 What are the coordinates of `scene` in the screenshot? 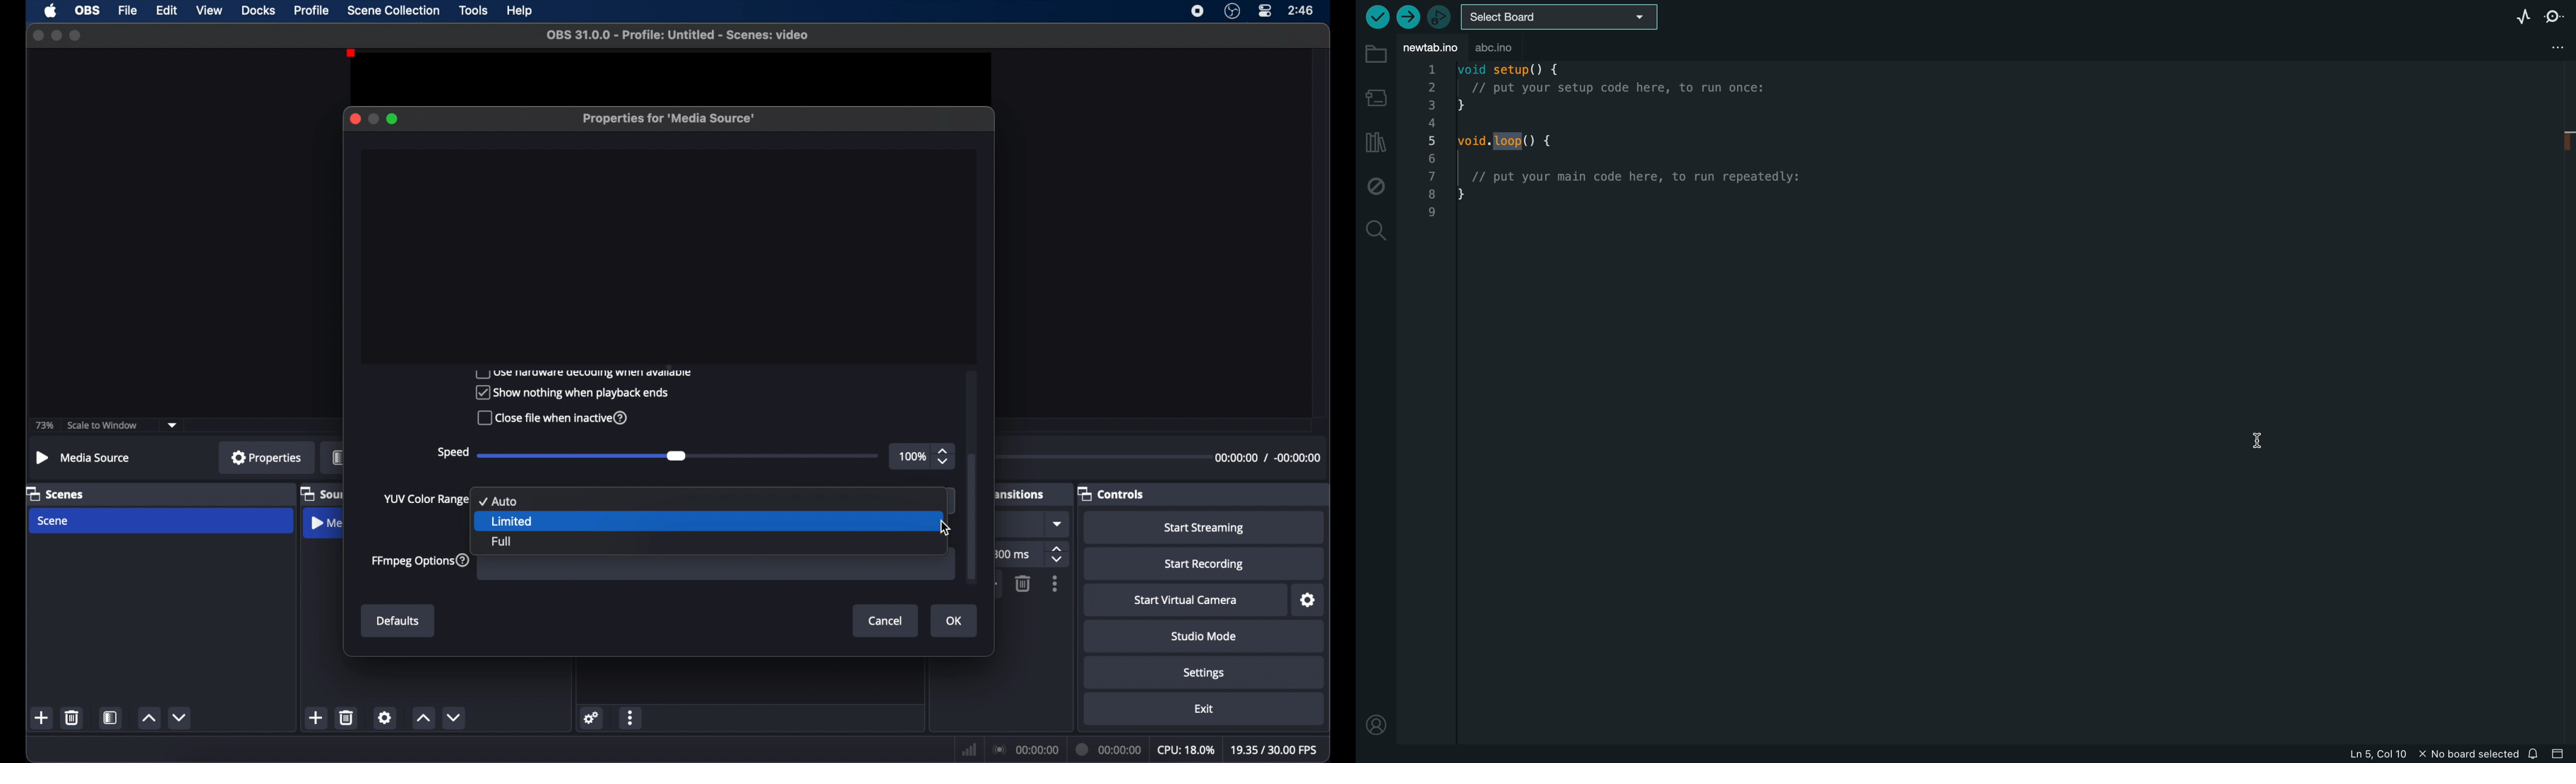 It's located at (54, 521).